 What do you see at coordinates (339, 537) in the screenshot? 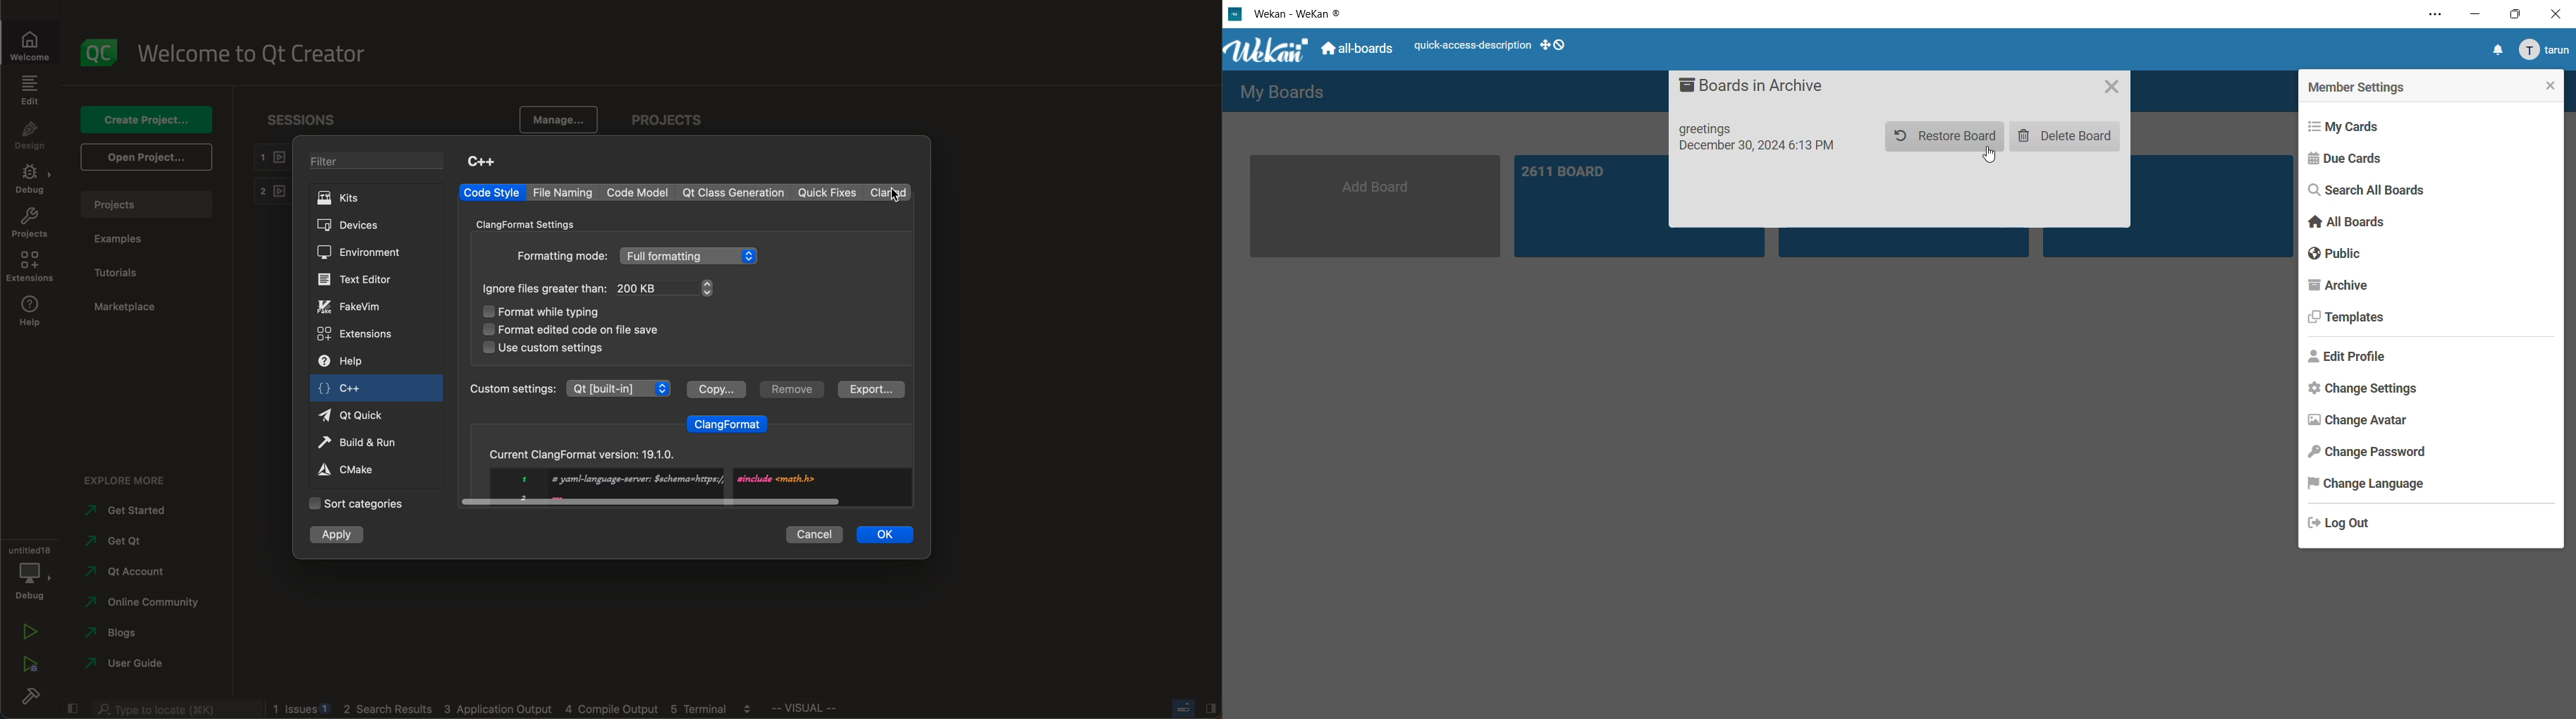
I see `apply` at bounding box center [339, 537].